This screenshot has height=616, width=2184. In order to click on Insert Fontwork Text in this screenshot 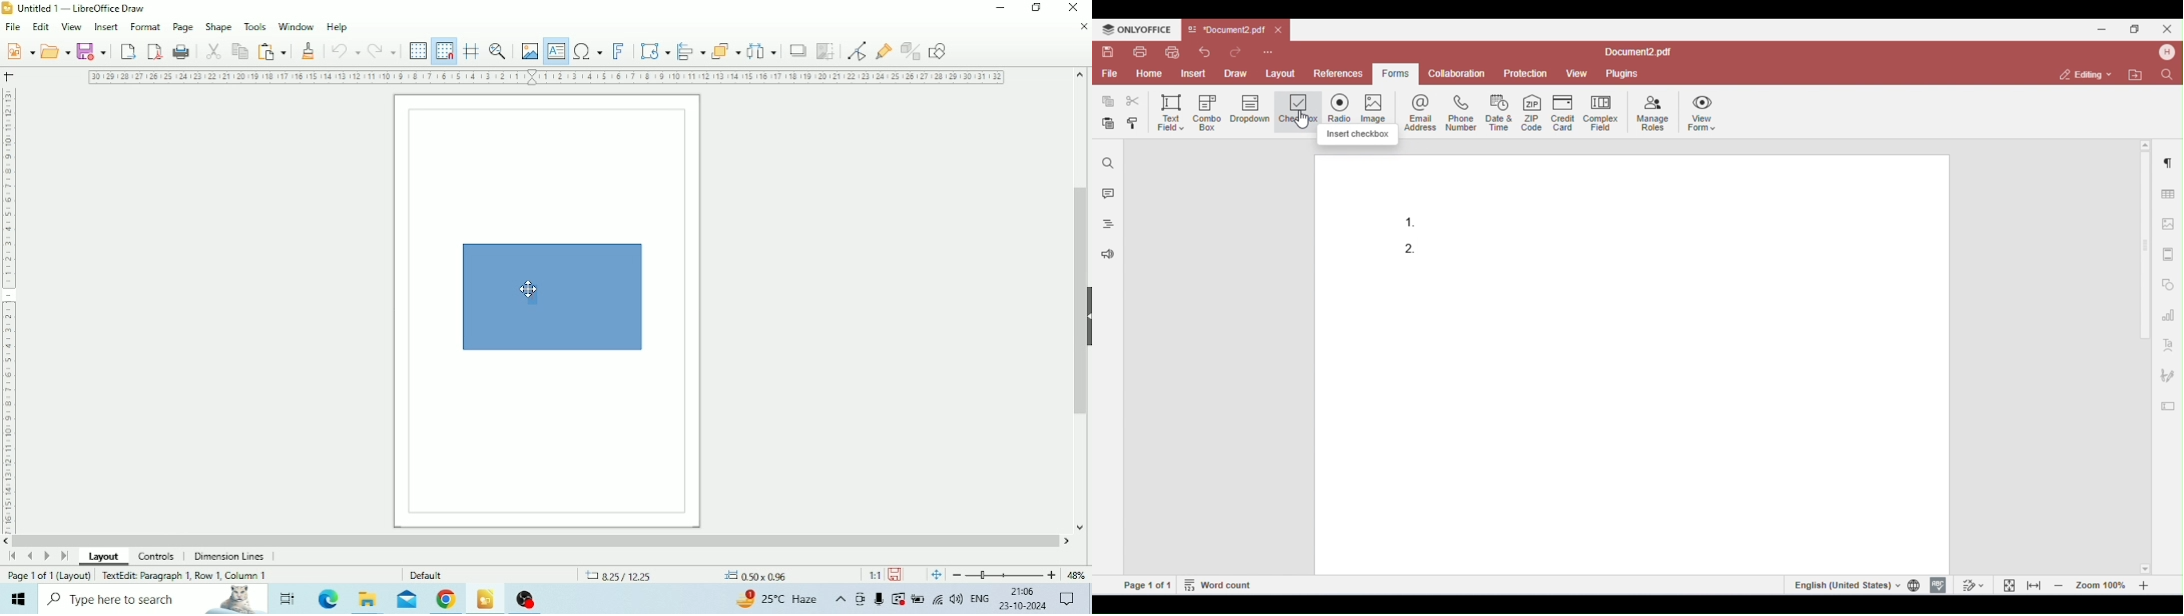, I will do `click(620, 52)`.